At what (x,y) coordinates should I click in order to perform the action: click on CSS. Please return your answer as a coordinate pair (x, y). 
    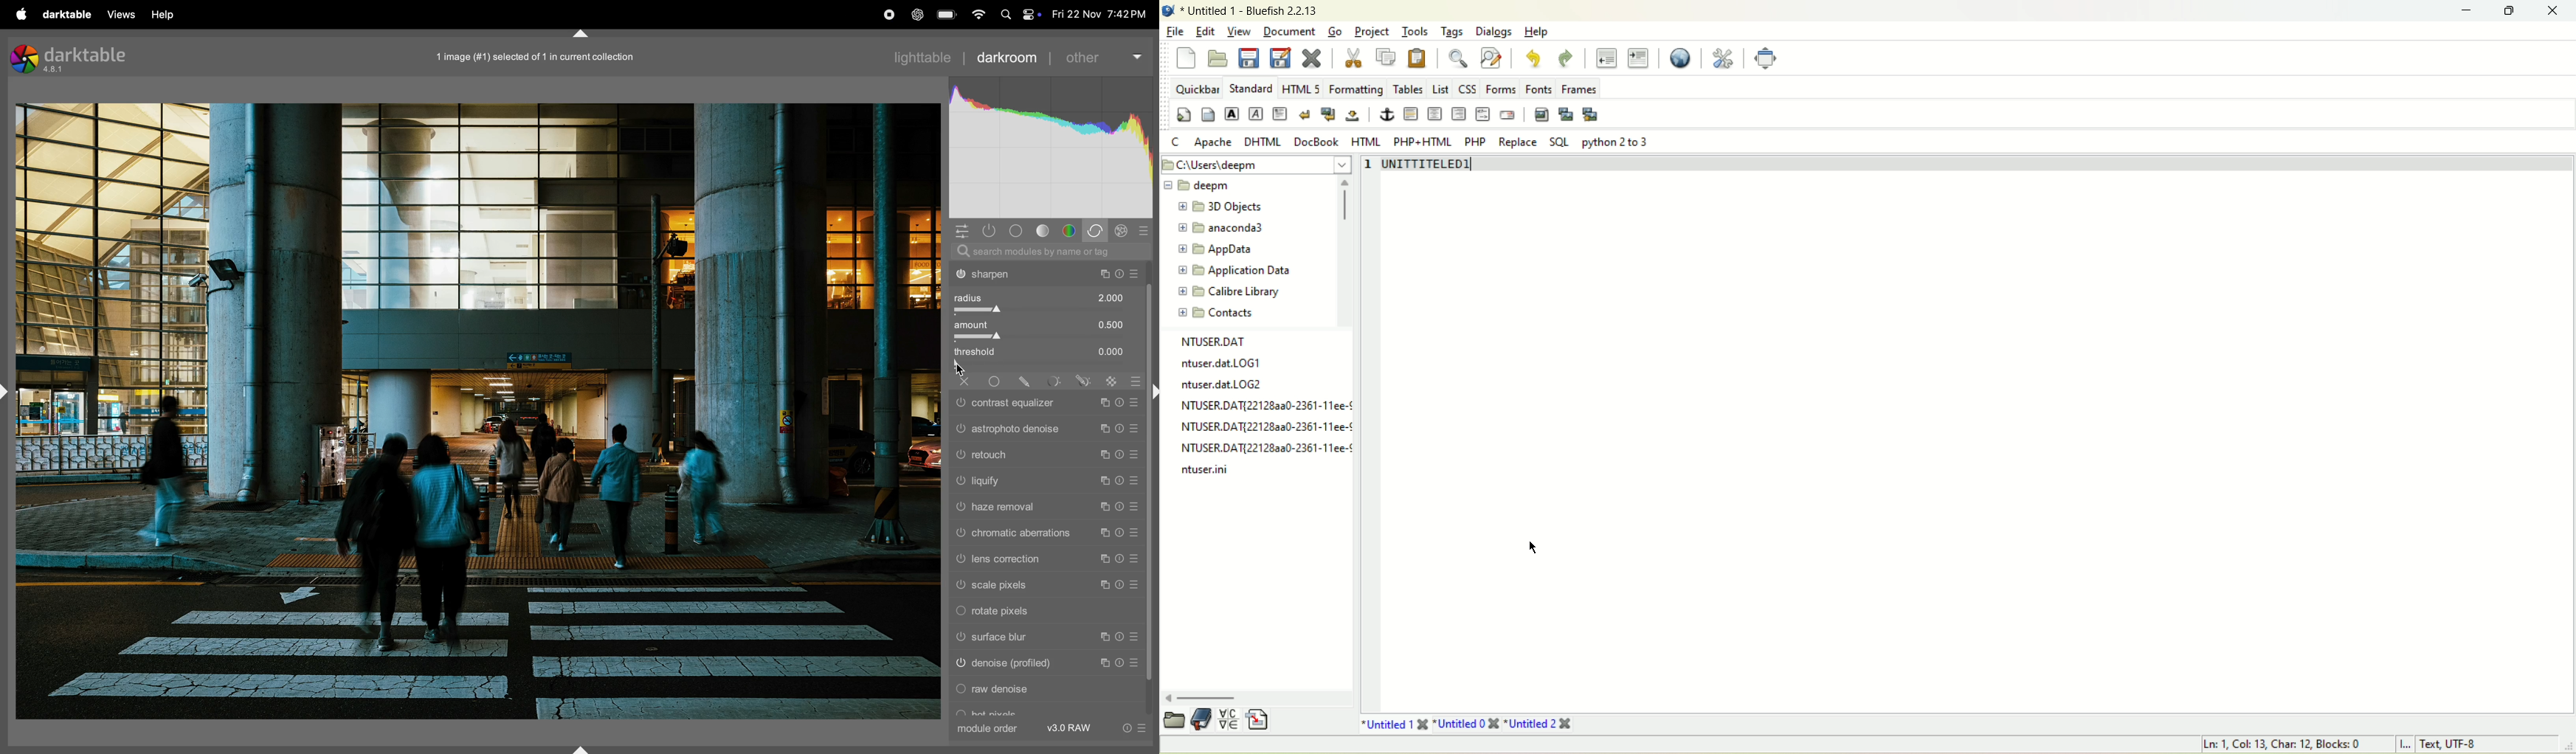
    Looking at the image, I should click on (1469, 87).